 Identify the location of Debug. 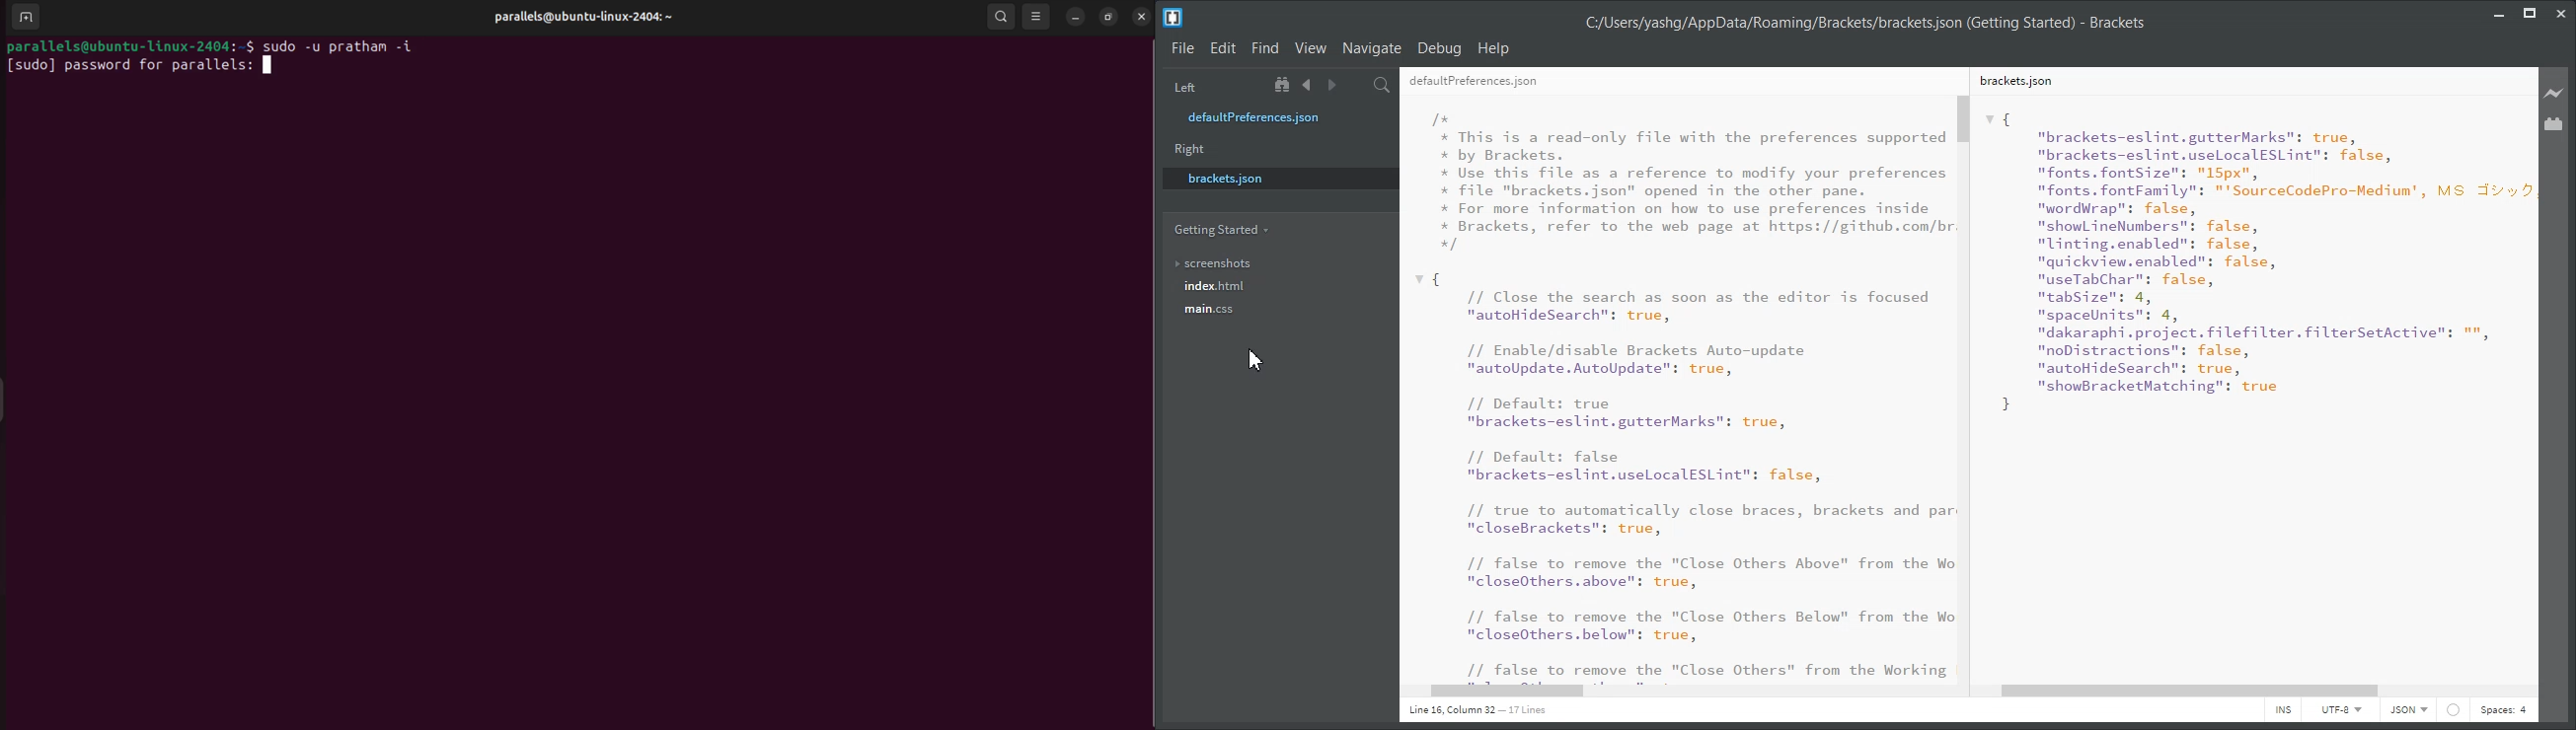
(1440, 47).